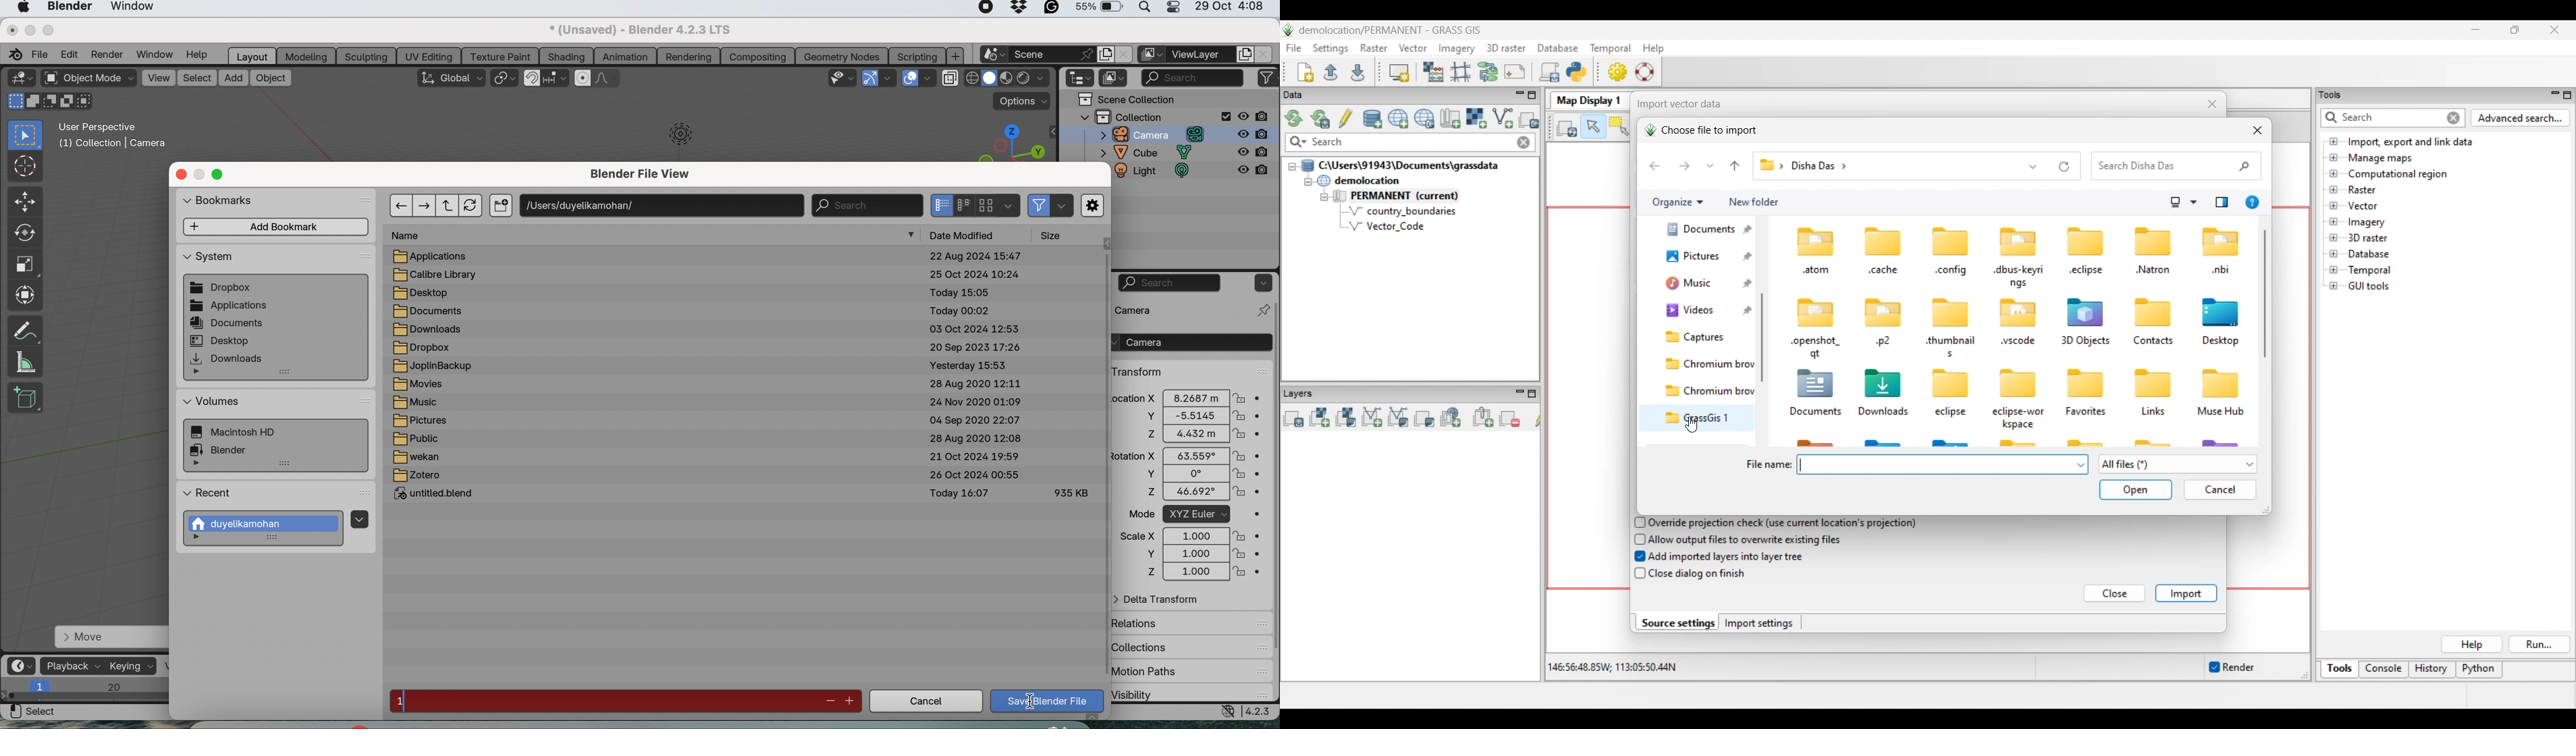 The width and height of the screenshot is (2576, 756). What do you see at coordinates (133, 8) in the screenshot?
I see `window` at bounding box center [133, 8].